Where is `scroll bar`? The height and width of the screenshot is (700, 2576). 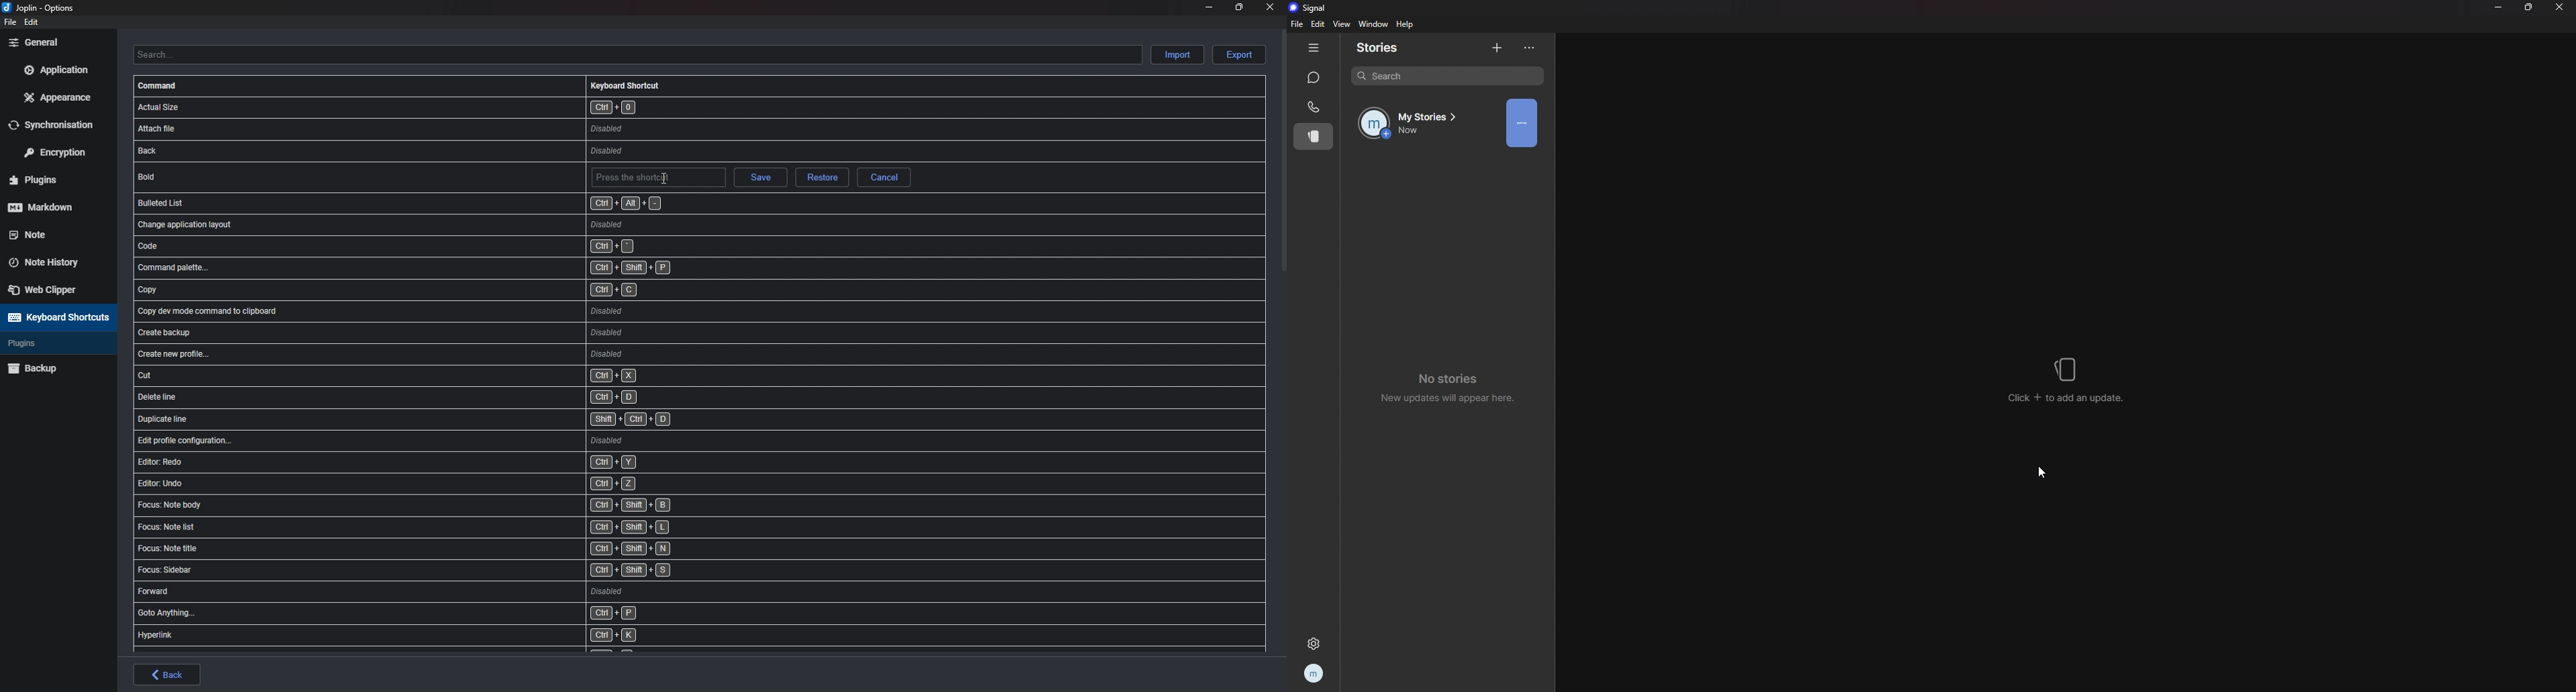 scroll bar is located at coordinates (1283, 150).